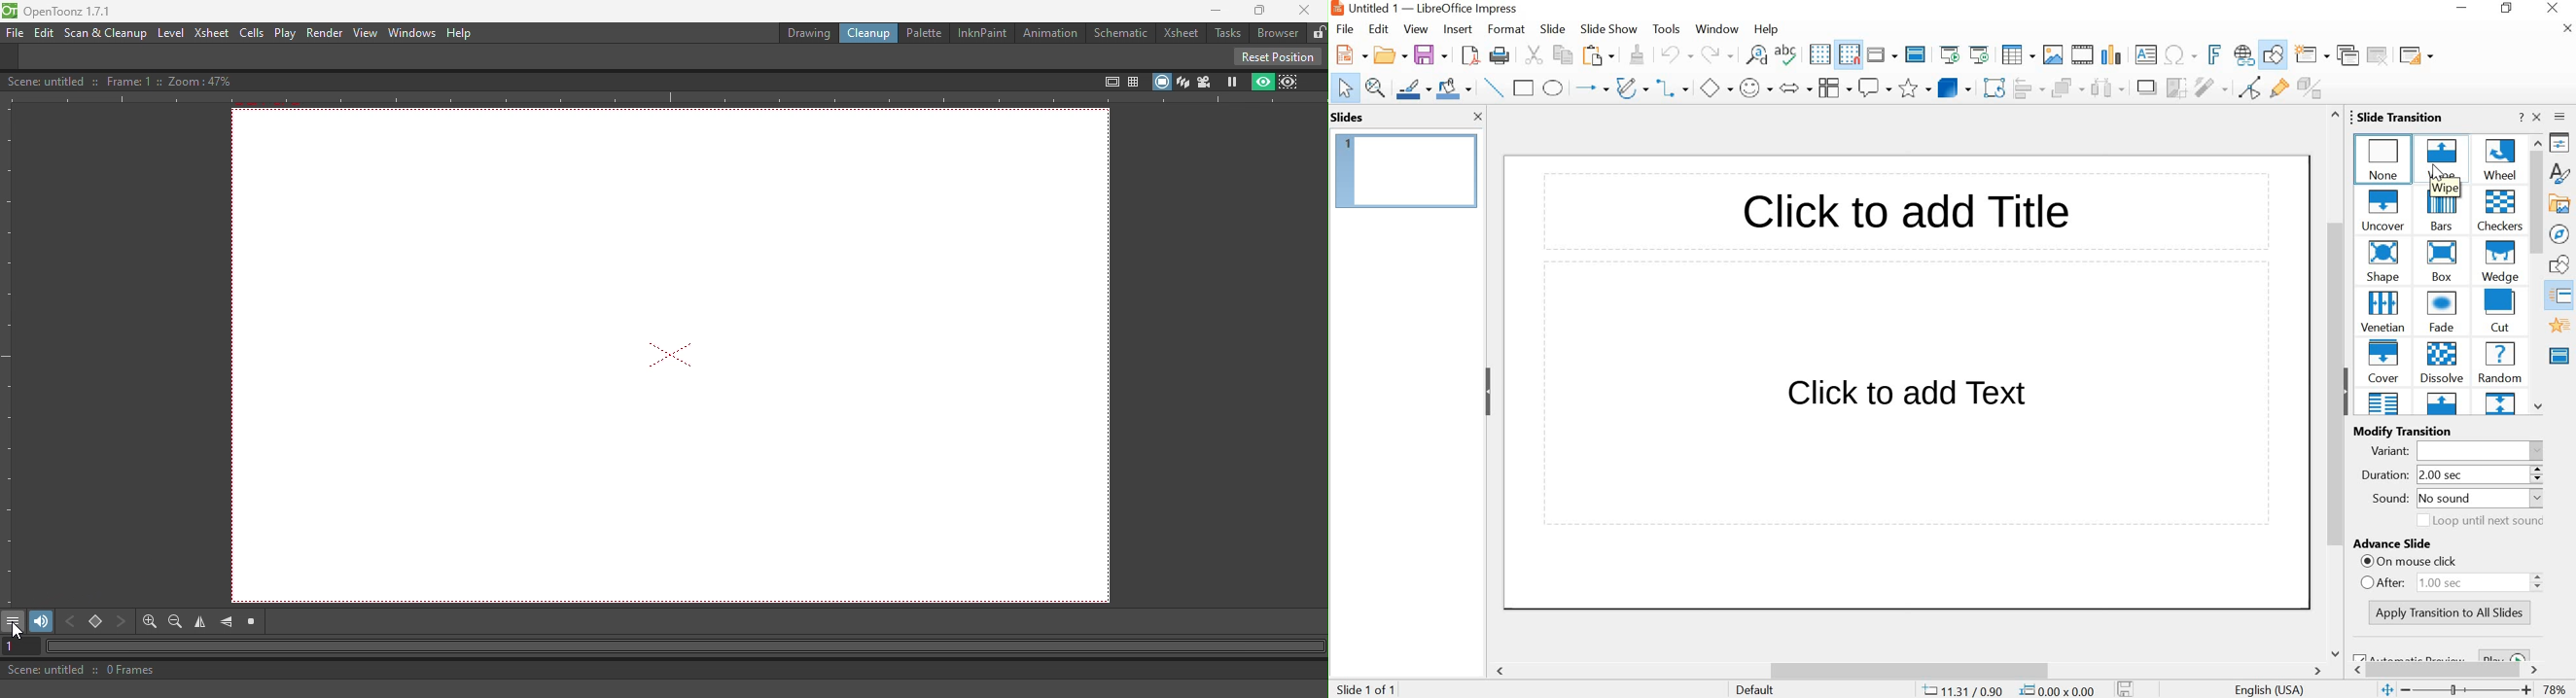 This screenshot has height=700, width=2576. Describe the element at coordinates (1489, 394) in the screenshot. I see `HIDE` at that location.